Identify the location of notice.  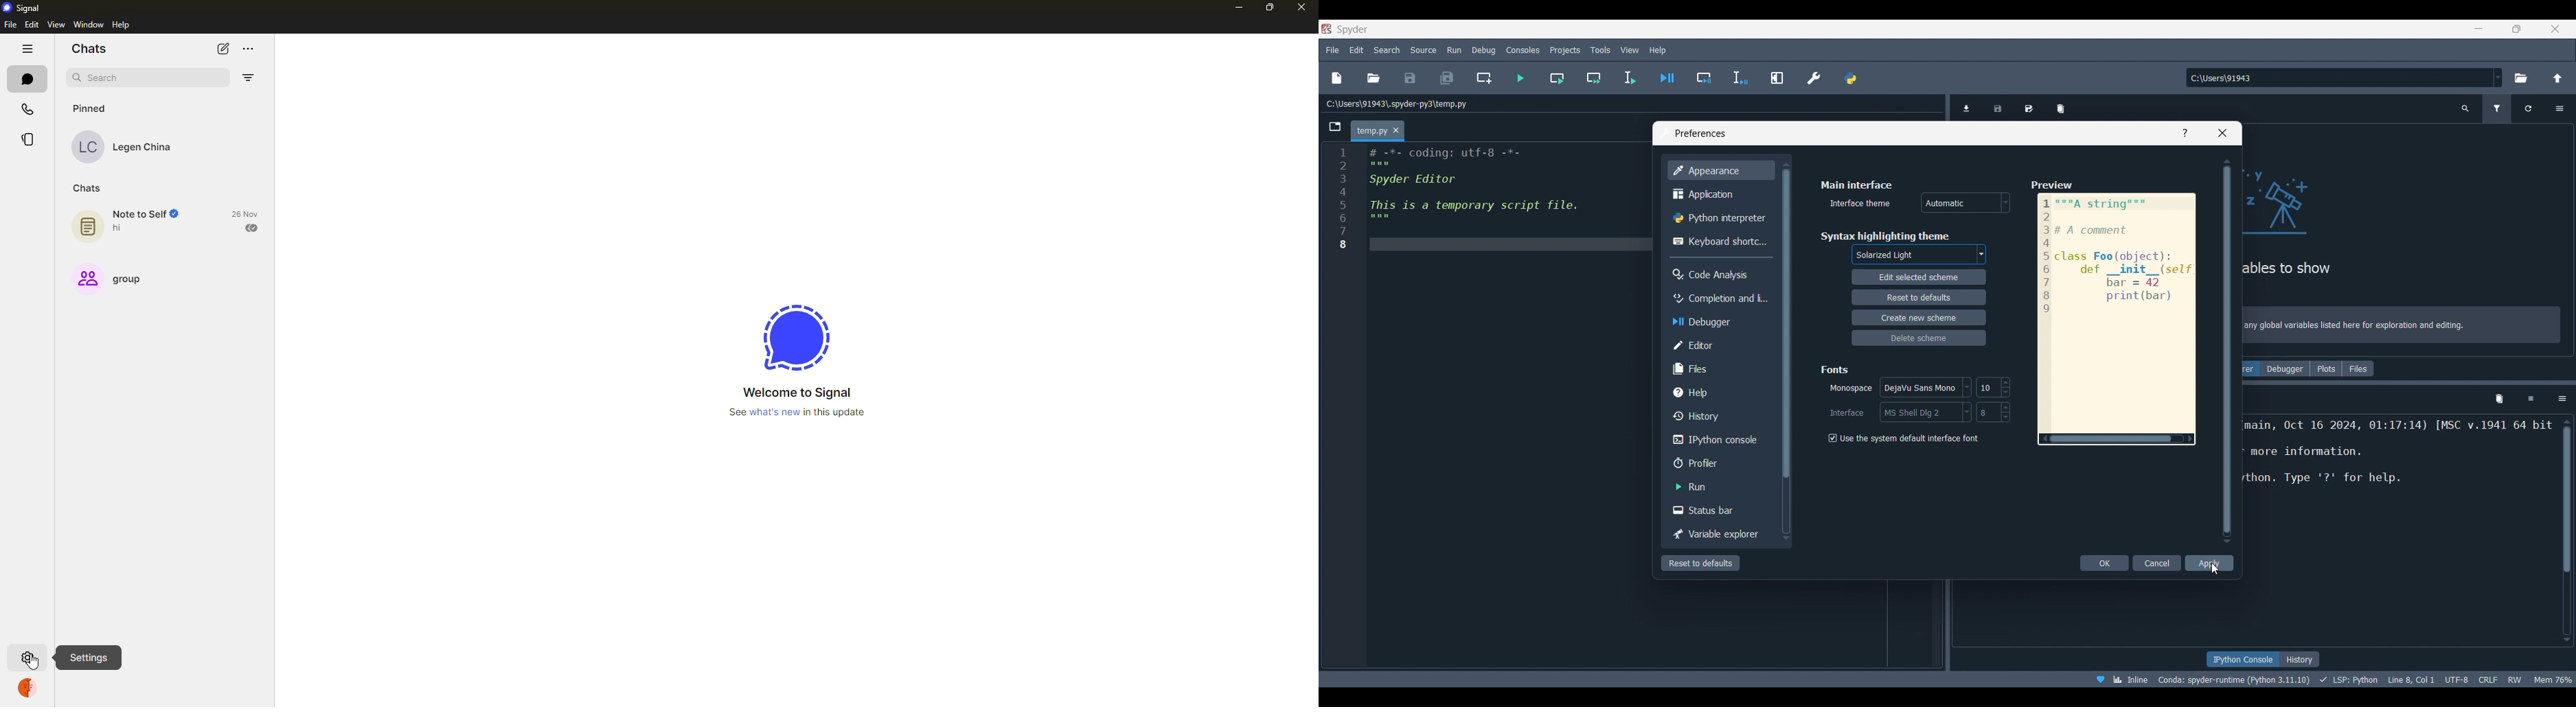
(2404, 323).